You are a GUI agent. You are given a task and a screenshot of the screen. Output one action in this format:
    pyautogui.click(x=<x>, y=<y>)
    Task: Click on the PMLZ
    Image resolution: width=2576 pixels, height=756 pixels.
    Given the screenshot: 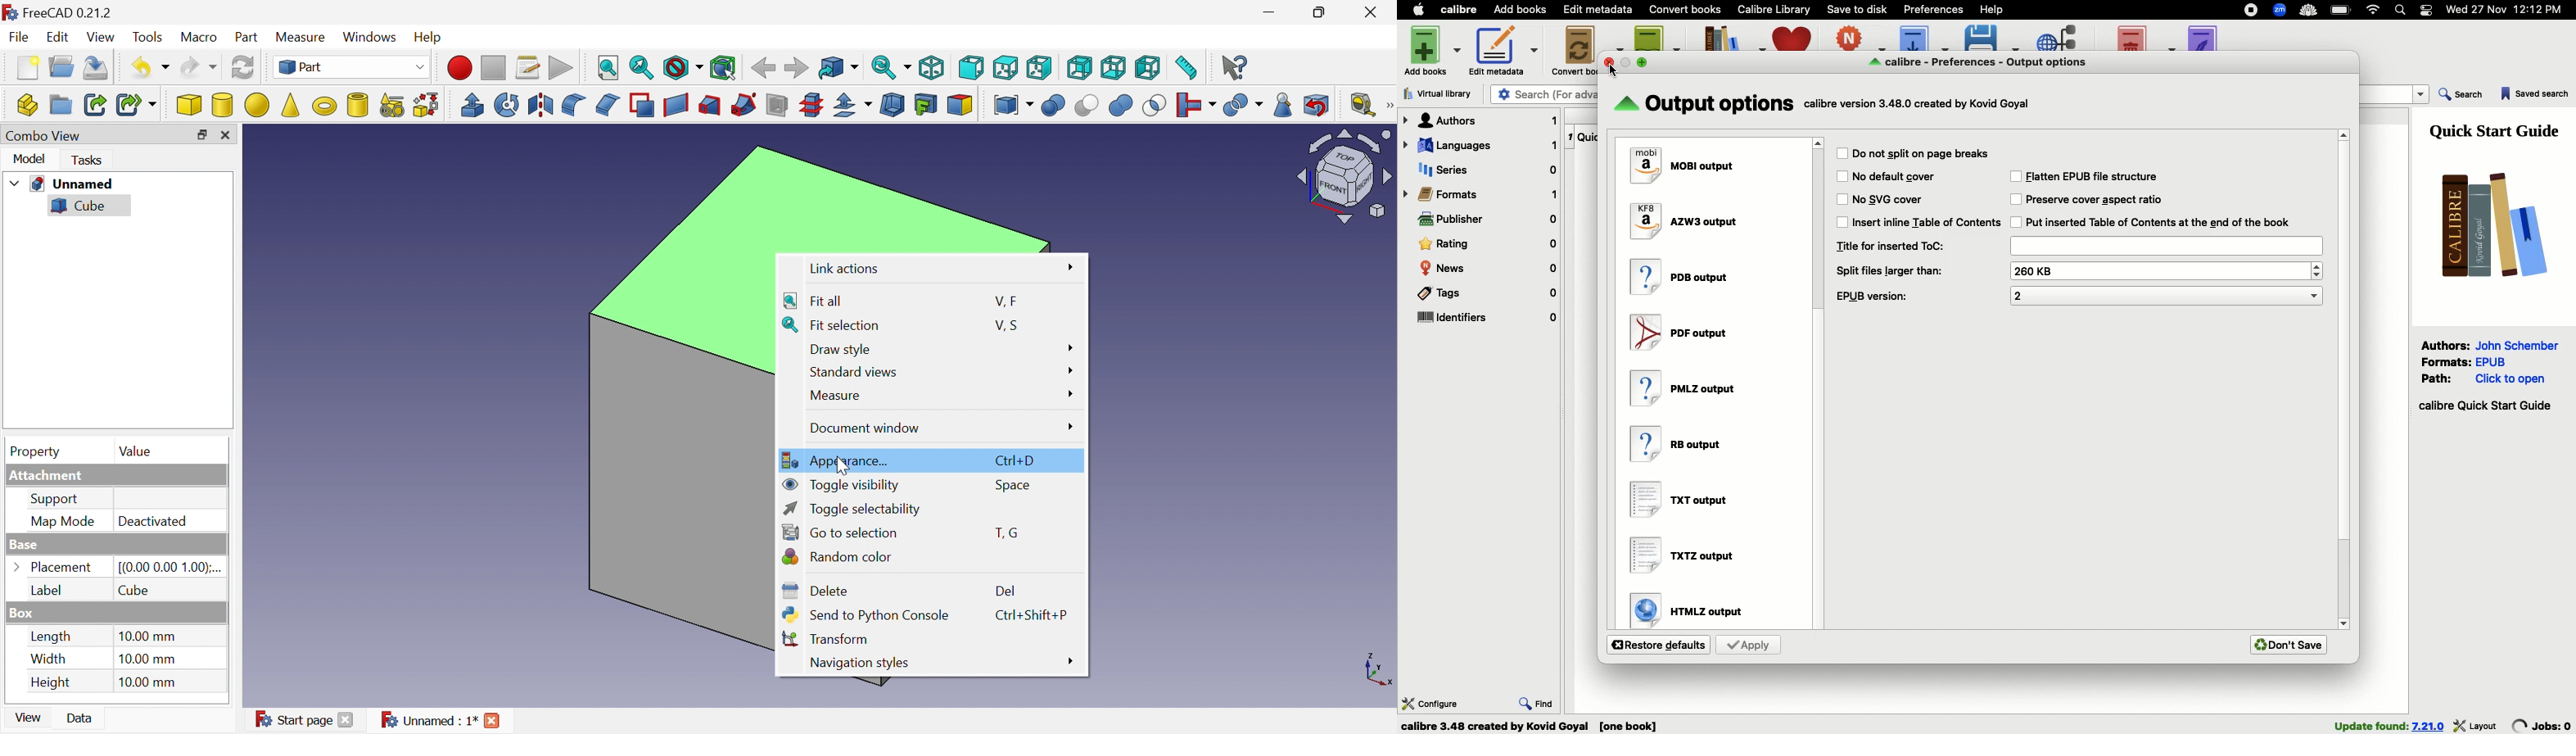 What is the action you would take?
    pyautogui.click(x=1693, y=387)
    